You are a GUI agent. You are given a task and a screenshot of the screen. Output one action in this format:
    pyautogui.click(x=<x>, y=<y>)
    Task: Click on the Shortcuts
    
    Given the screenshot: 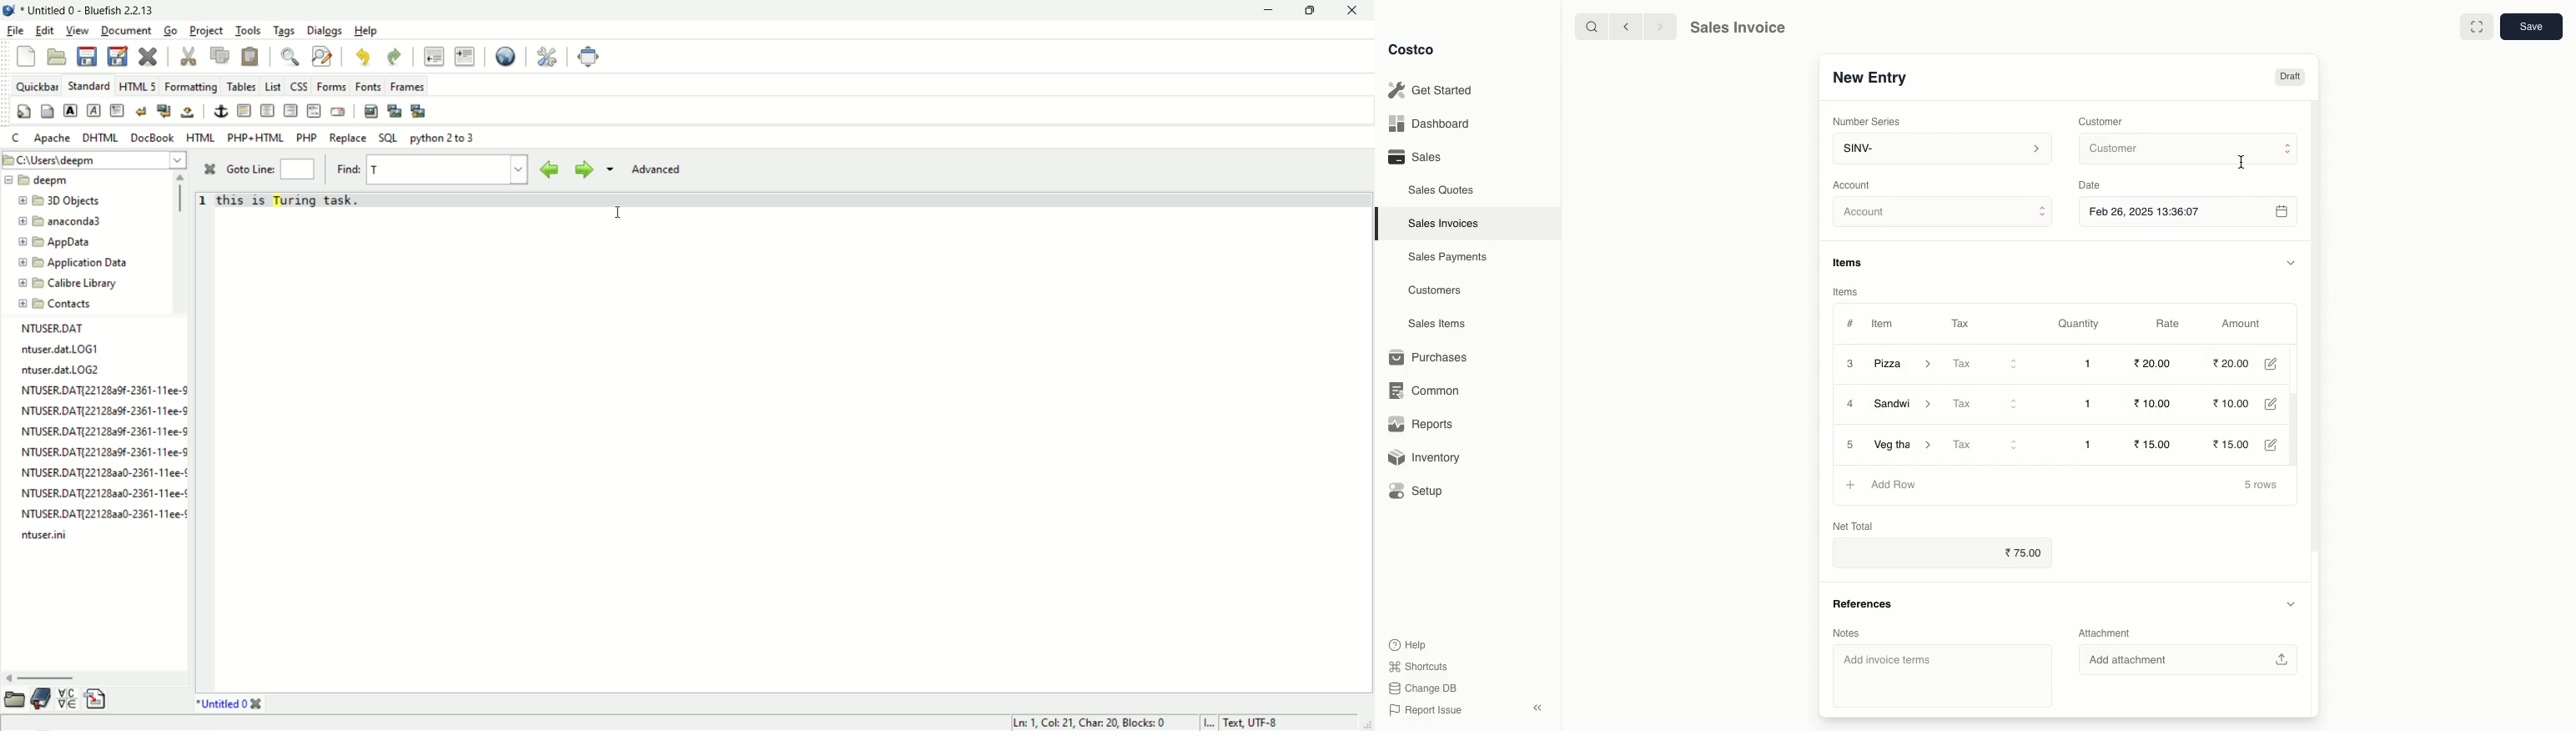 What is the action you would take?
    pyautogui.click(x=1417, y=667)
    